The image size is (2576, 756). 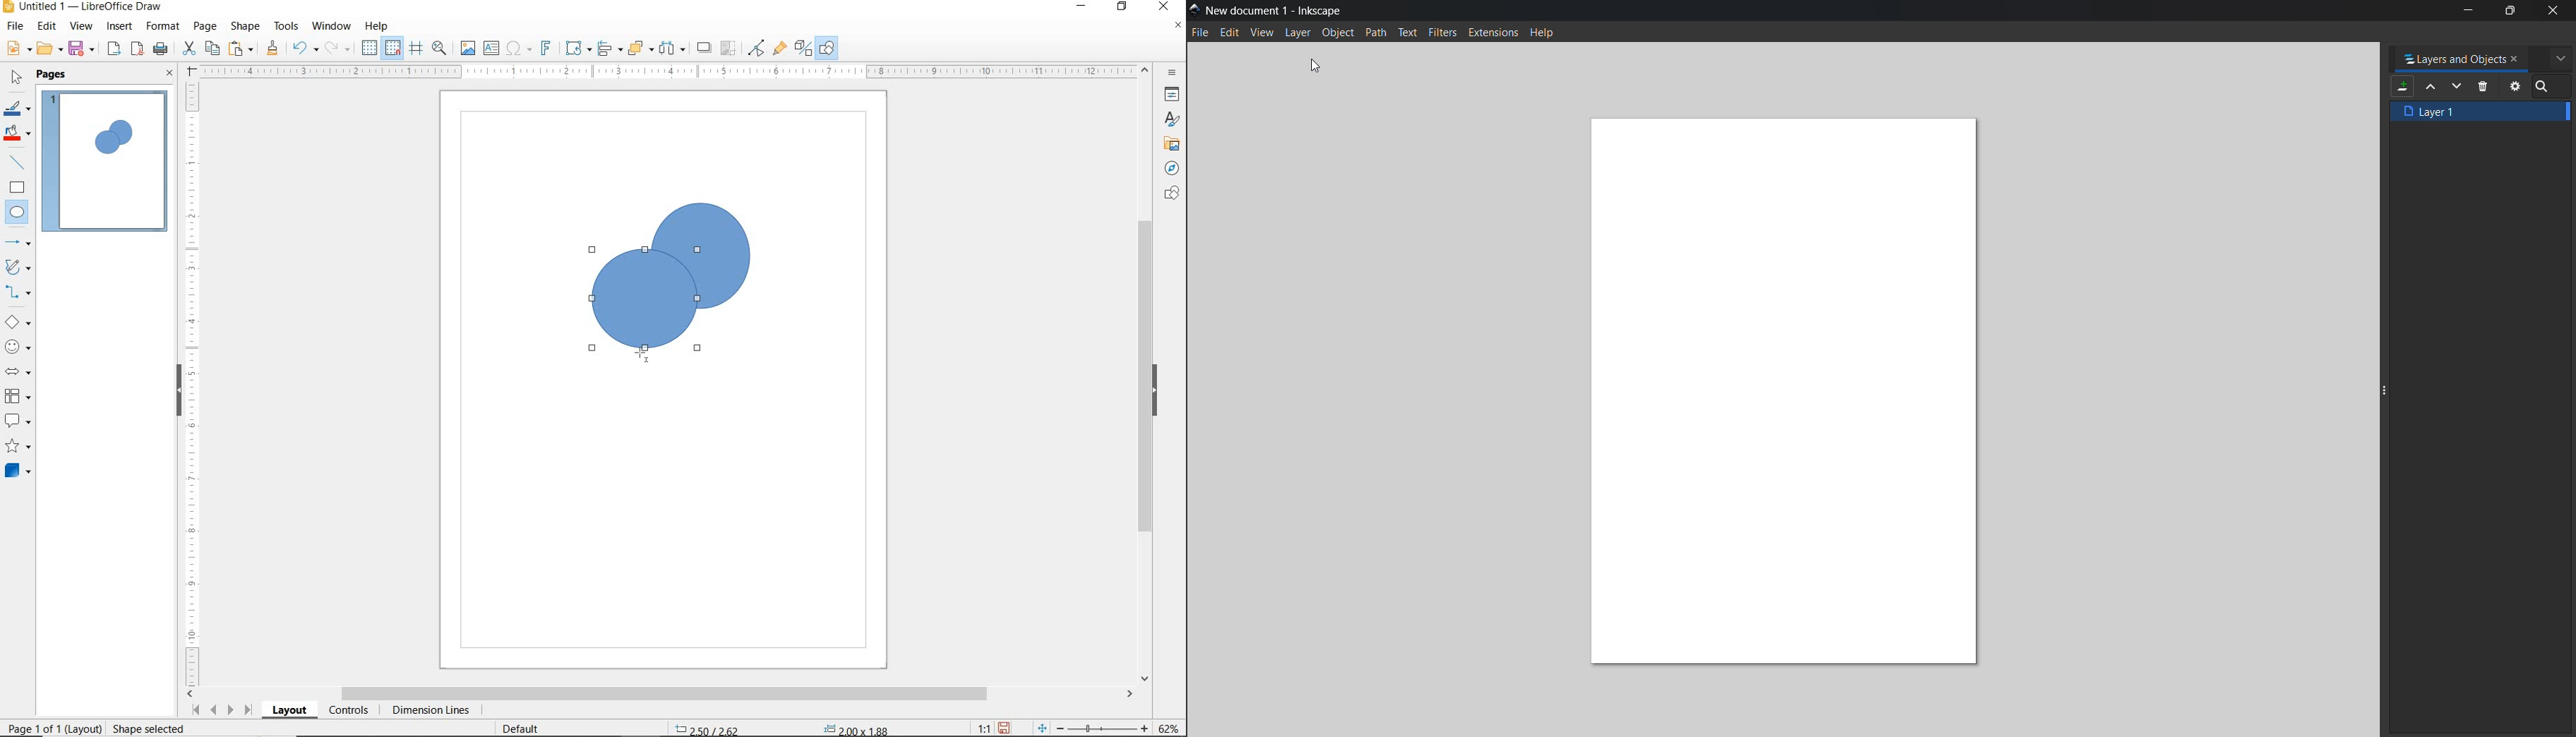 What do you see at coordinates (2458, 87) in the screenshot?
I see `mask down` at bounding box center [2458, 87].